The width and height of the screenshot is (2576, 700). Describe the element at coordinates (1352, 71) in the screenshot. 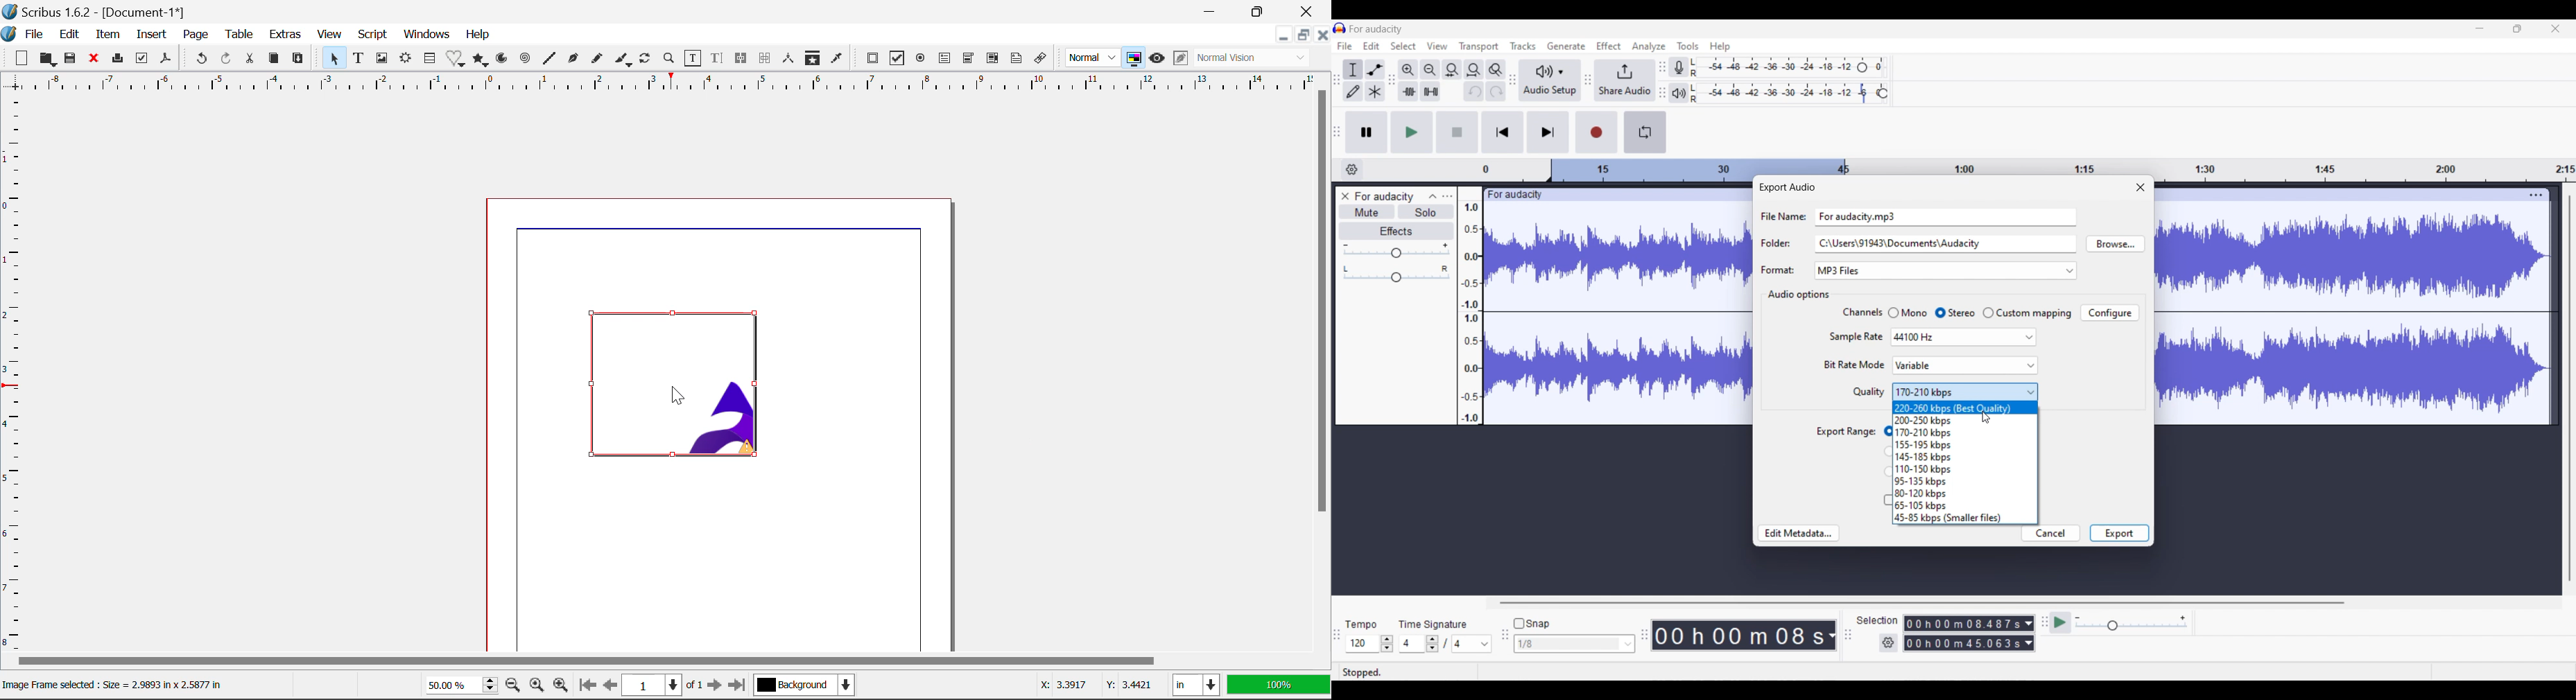

I see `Selection tool` at that location.